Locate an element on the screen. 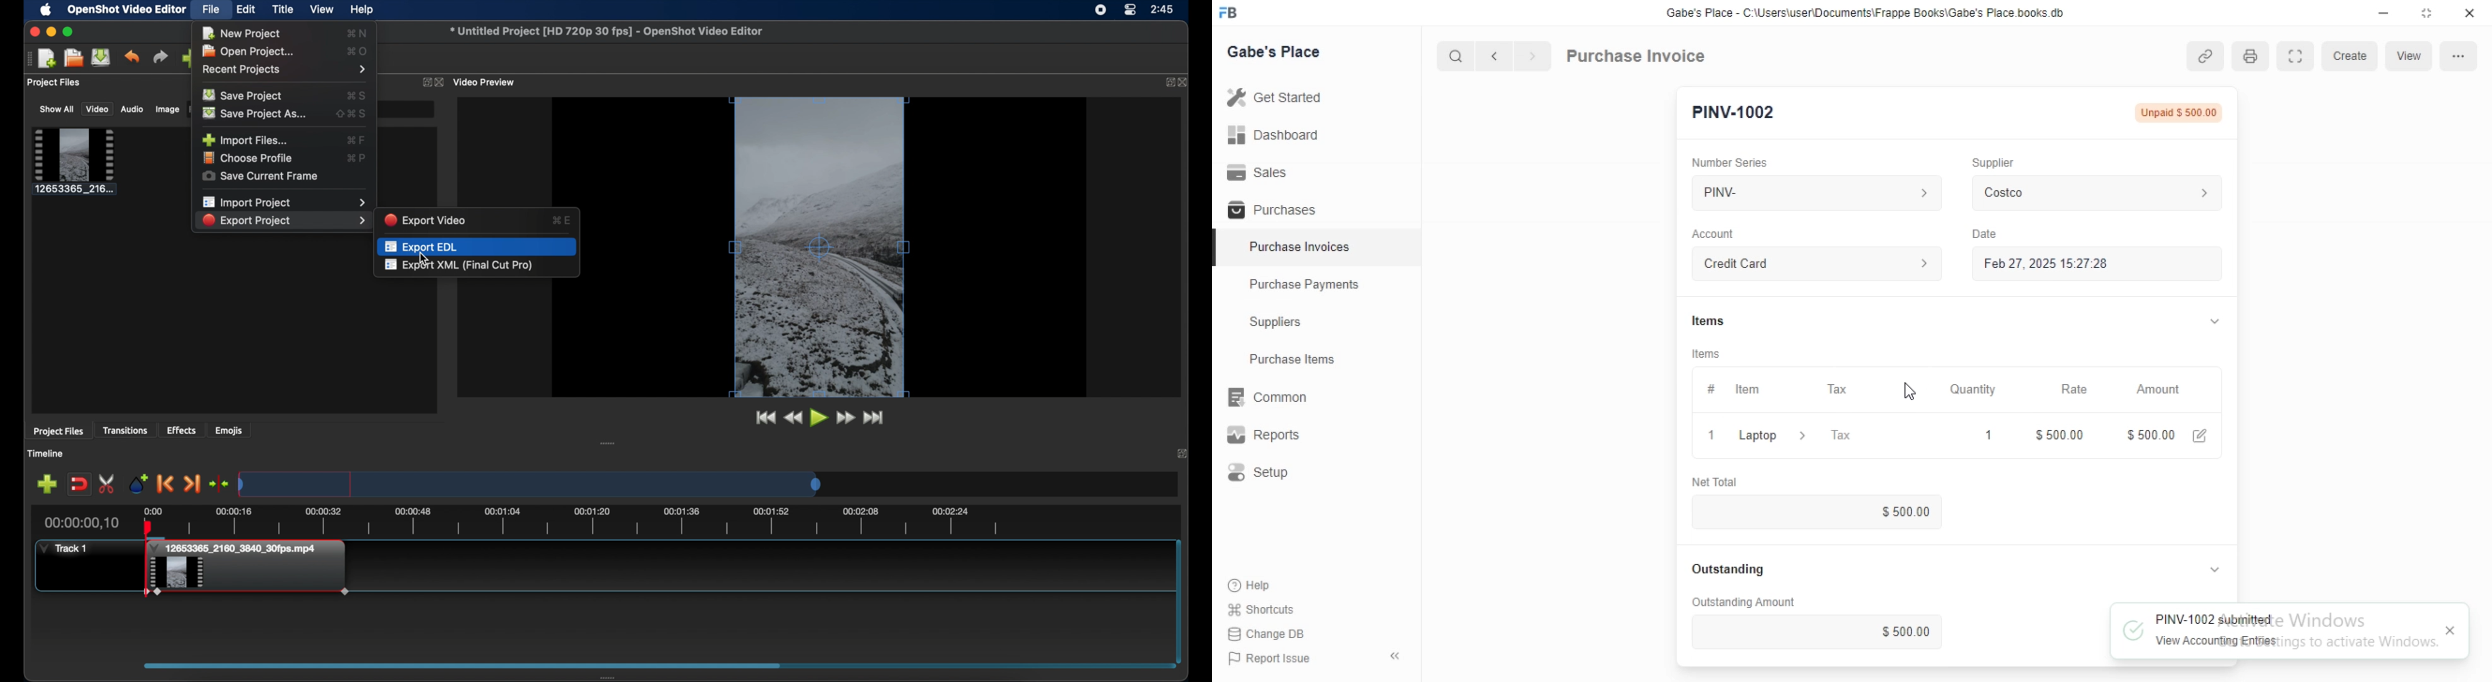 The height and width of the screenshot is (700, 2492). Collapse is located at coordinates (2215, 321).